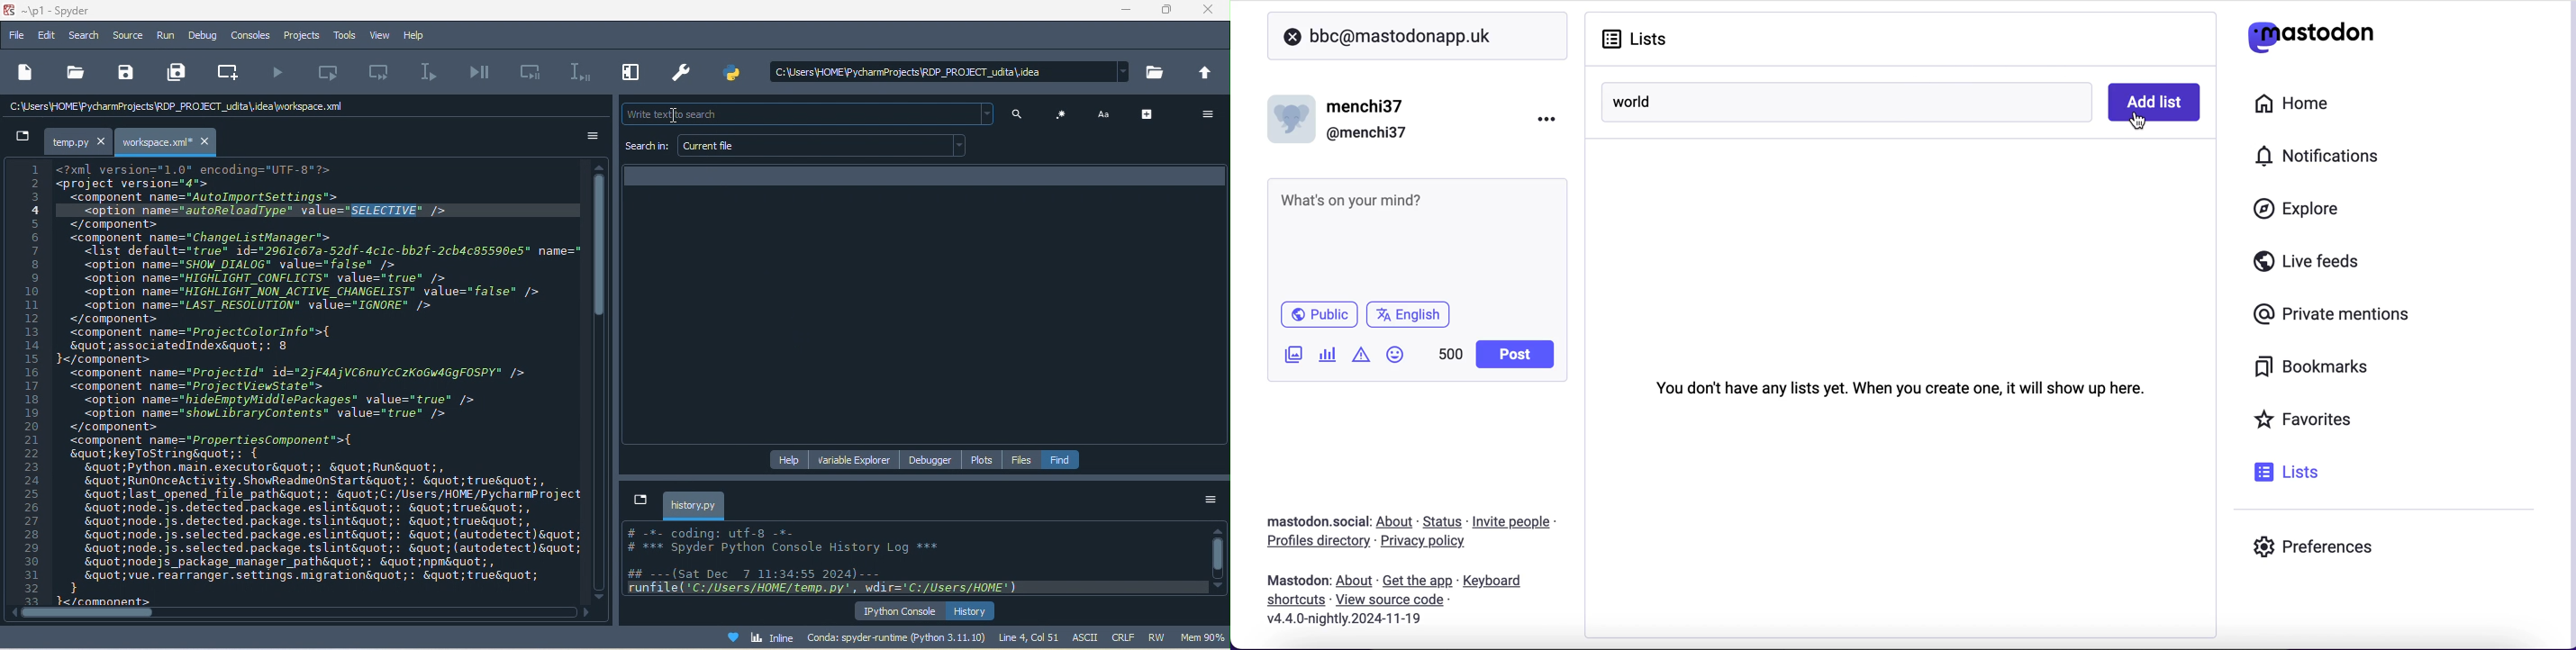 This screenshot has width=2576, height=672. Describe the element at coordinates (1122, 637) in the screenshot. I see `crlf` at that location.